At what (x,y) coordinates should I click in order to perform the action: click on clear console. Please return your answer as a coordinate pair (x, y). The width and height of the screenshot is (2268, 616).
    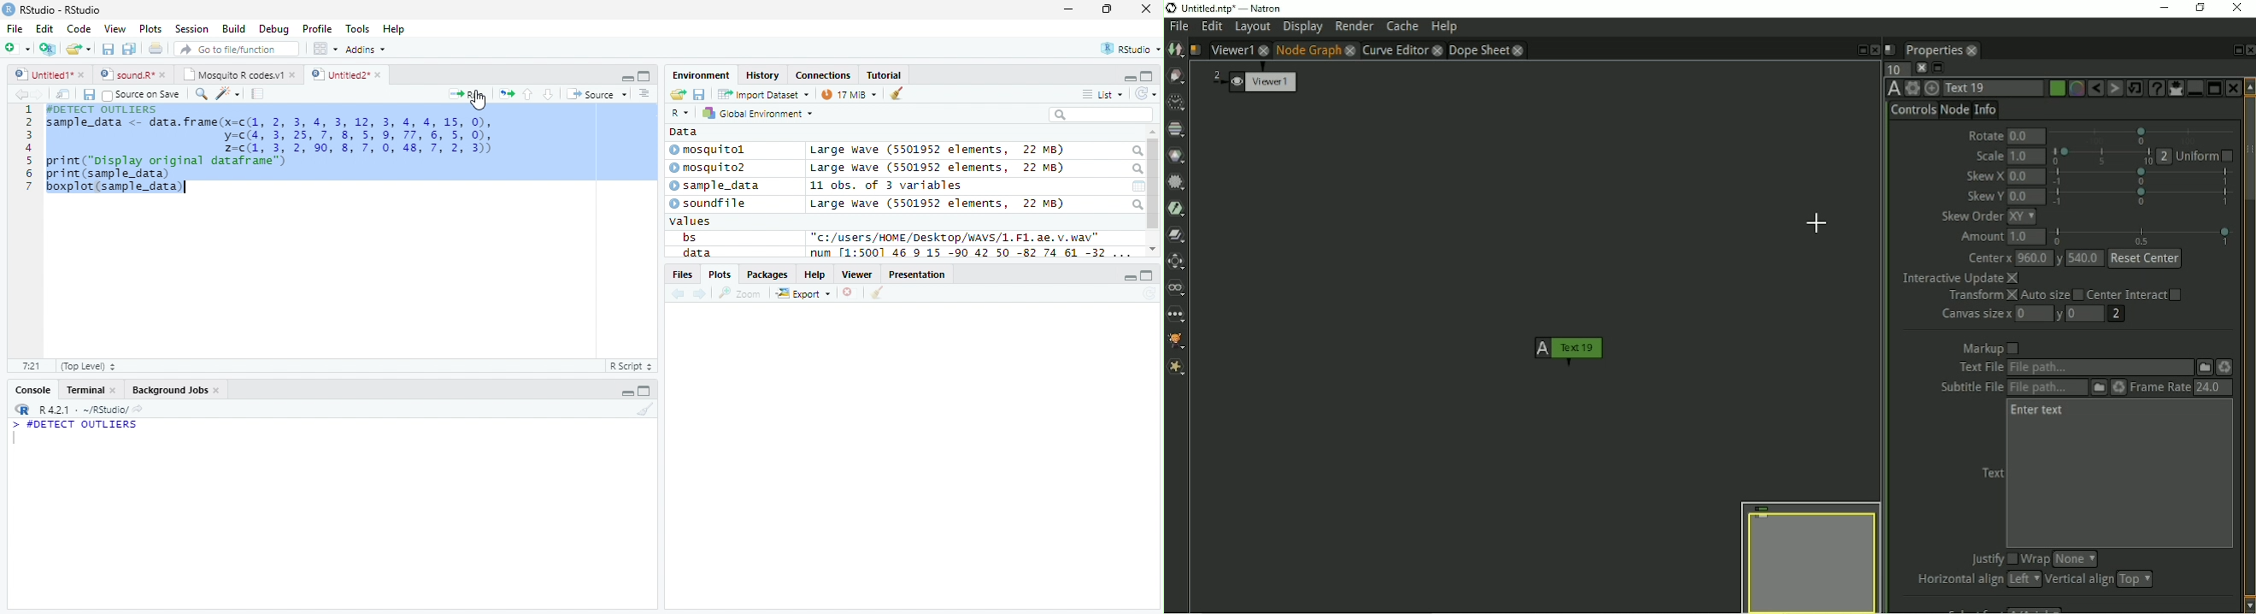
    Looking at the image, I should click on (897, 92).